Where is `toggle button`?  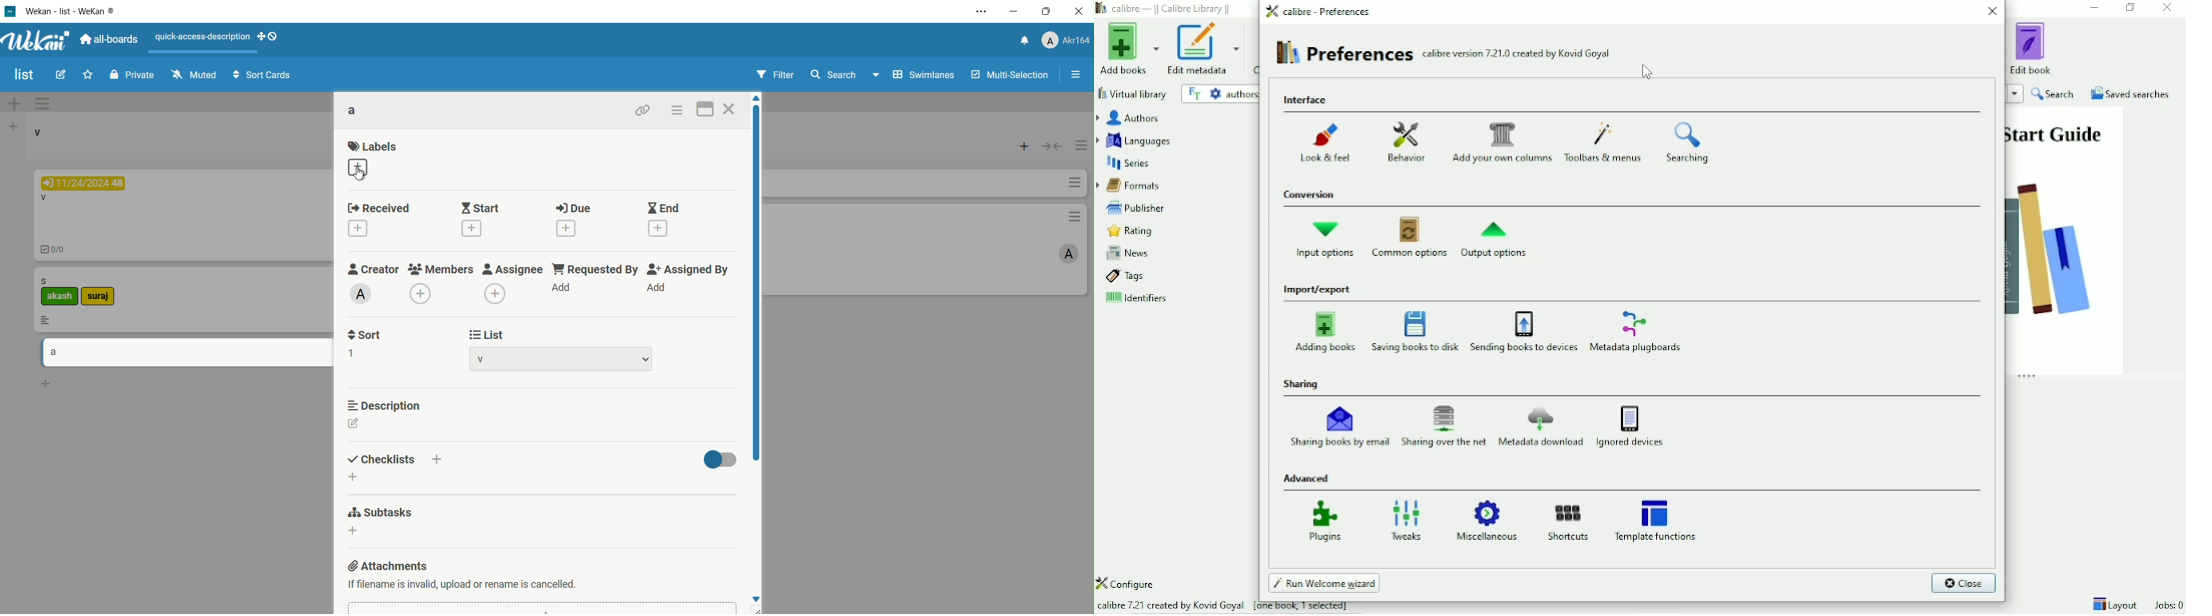
toggle button is located at coordinates (721, 459).